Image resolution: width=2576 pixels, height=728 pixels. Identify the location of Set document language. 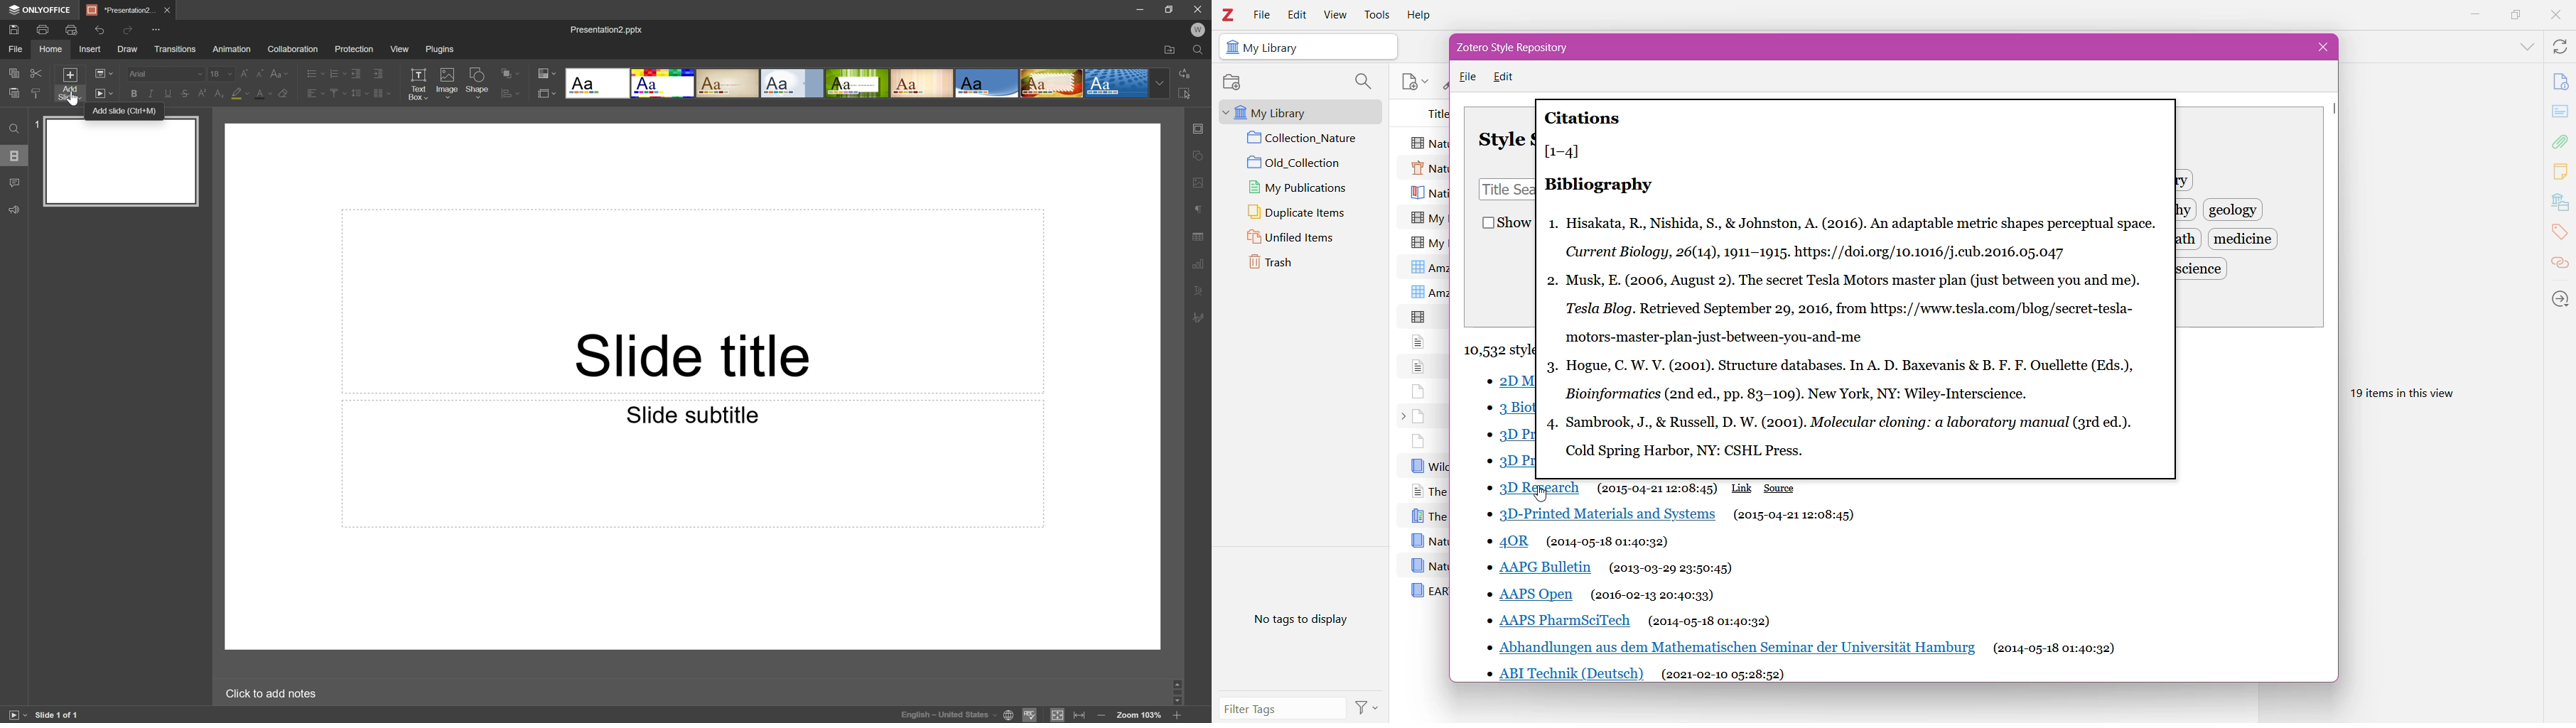
(1010, 717).